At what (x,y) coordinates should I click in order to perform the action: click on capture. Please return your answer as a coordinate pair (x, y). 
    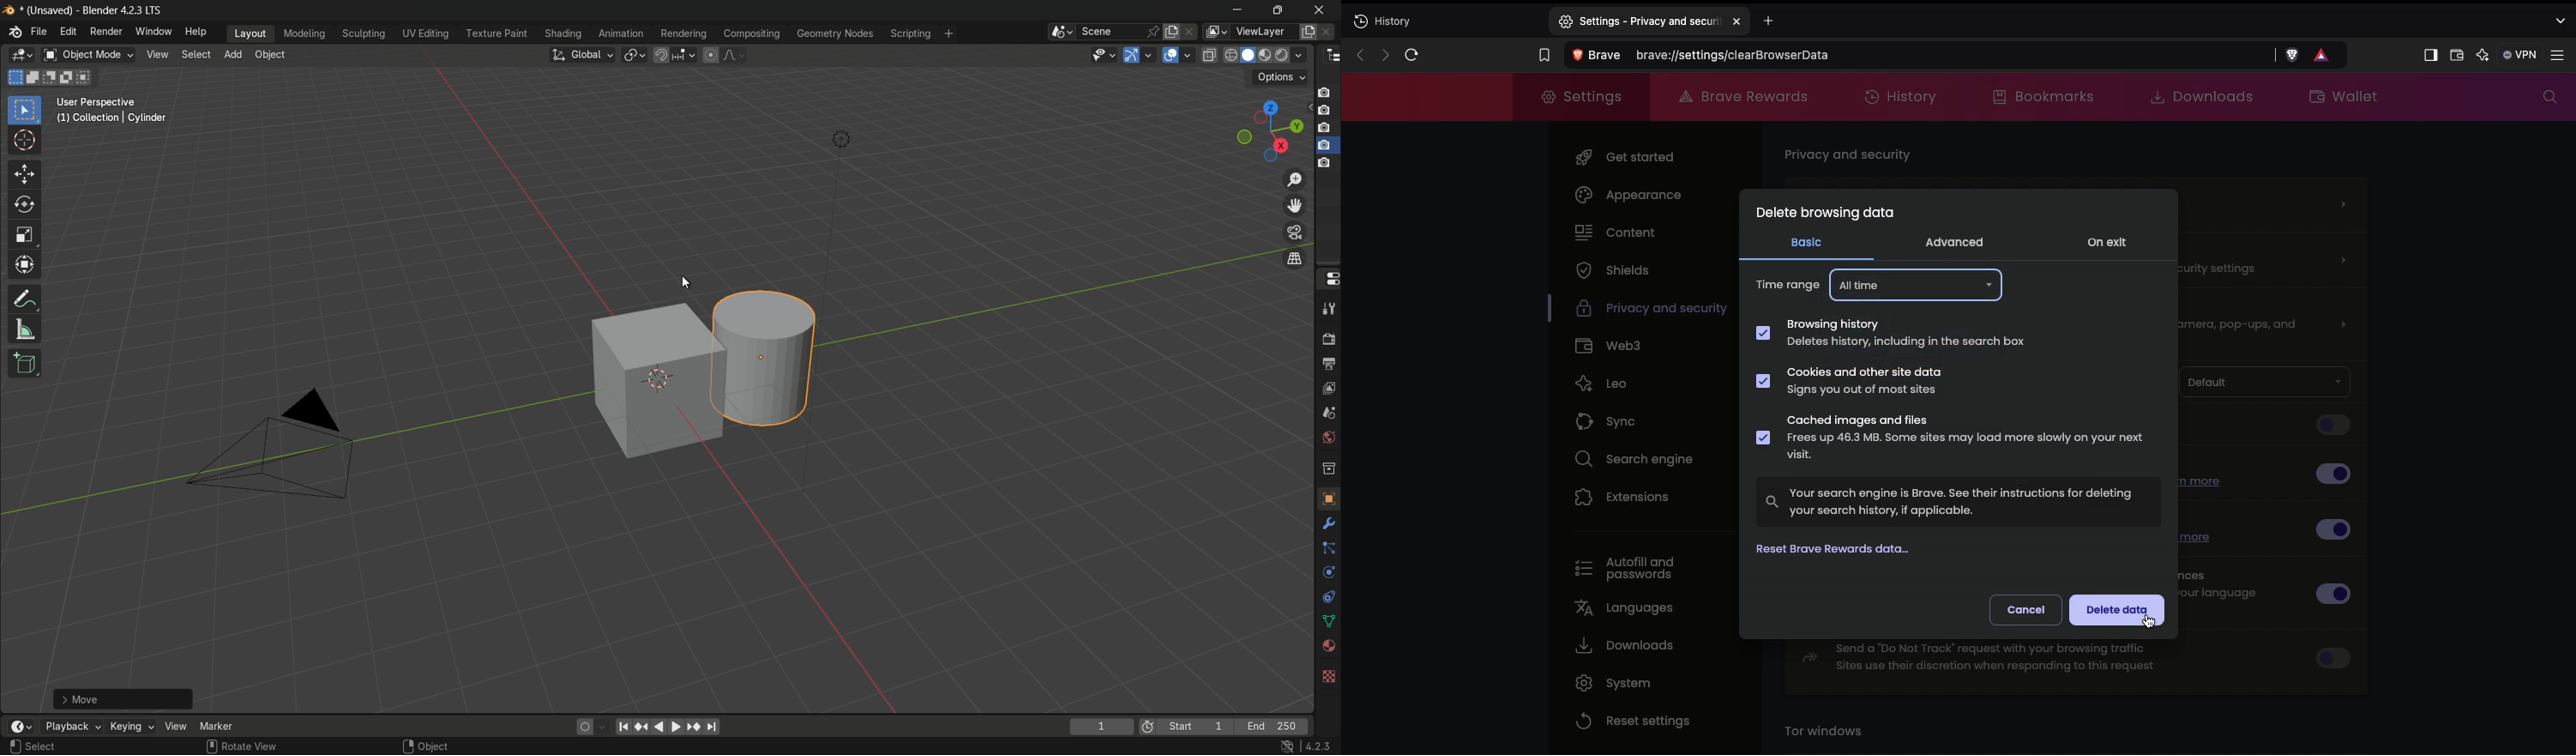
    Looking at the image, I should click on (1326, 112).